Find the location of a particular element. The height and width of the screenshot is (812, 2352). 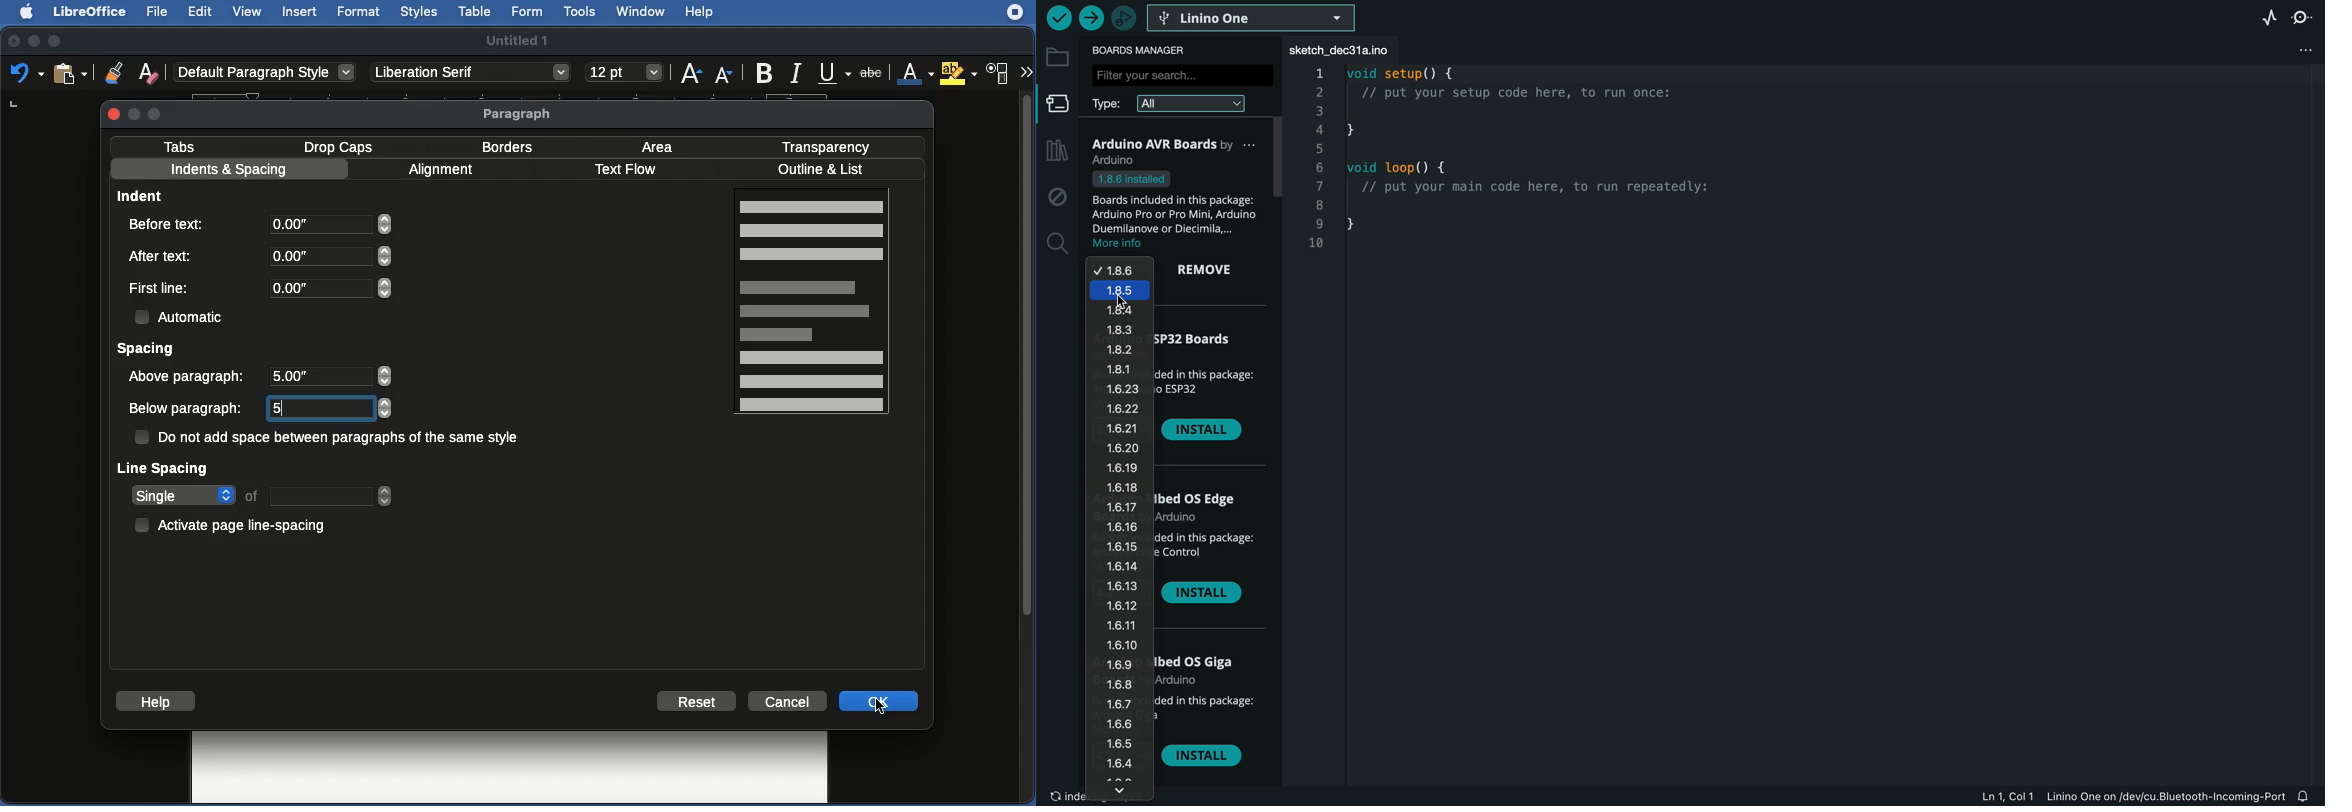

Highlighting is located at coordinates (960, 73).